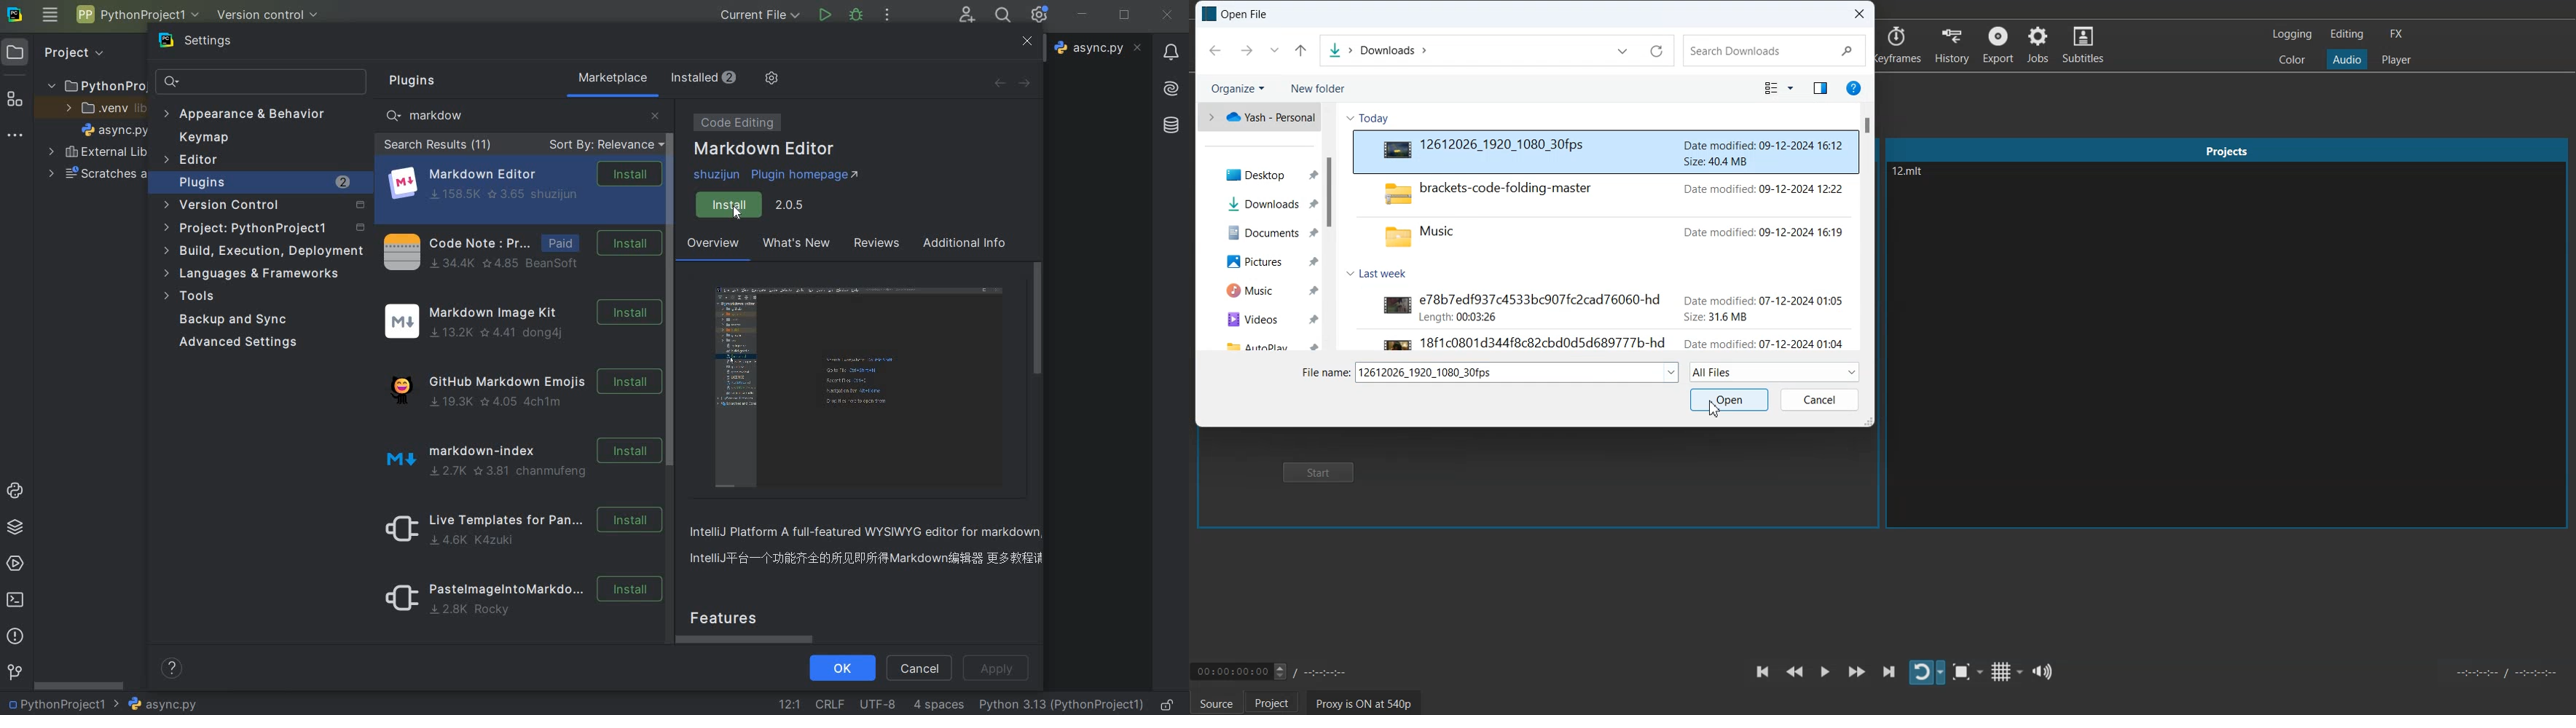 This screenshot has height=728, width=2576. What do you see at coordinates (1168, 16) in the screenshot?
I see `close` at bounding box center [1168, 16].